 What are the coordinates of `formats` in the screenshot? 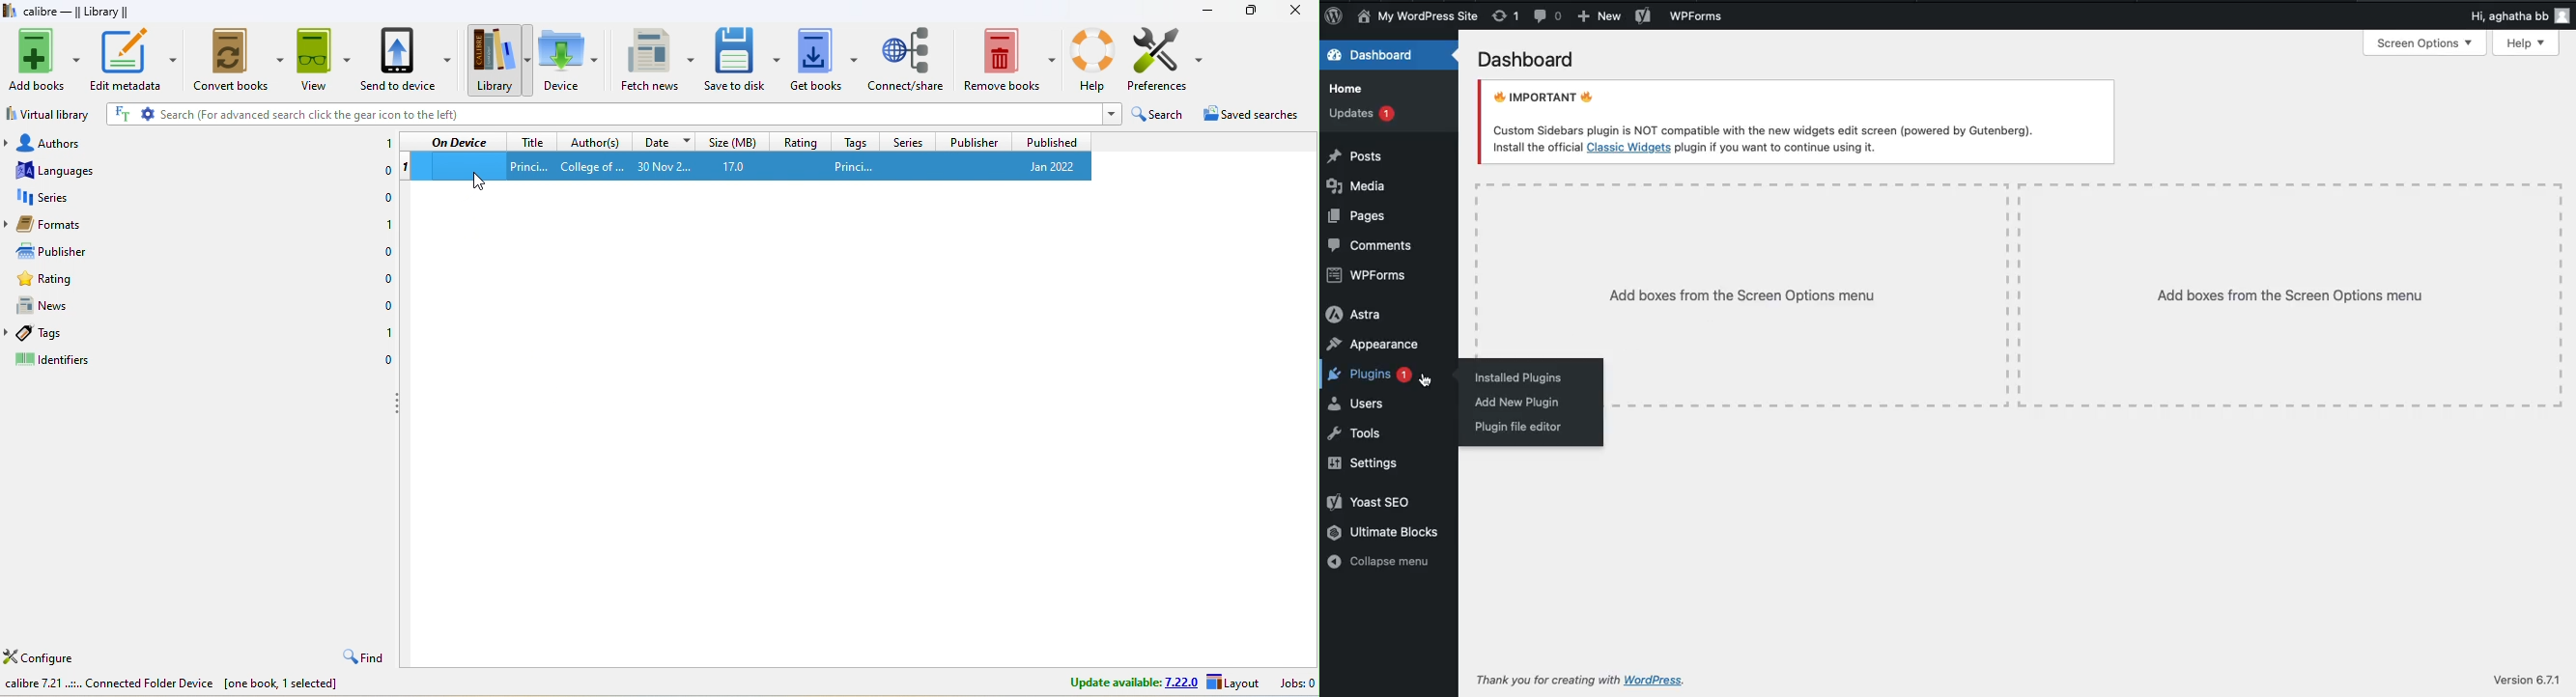 It's located at (60, 224).